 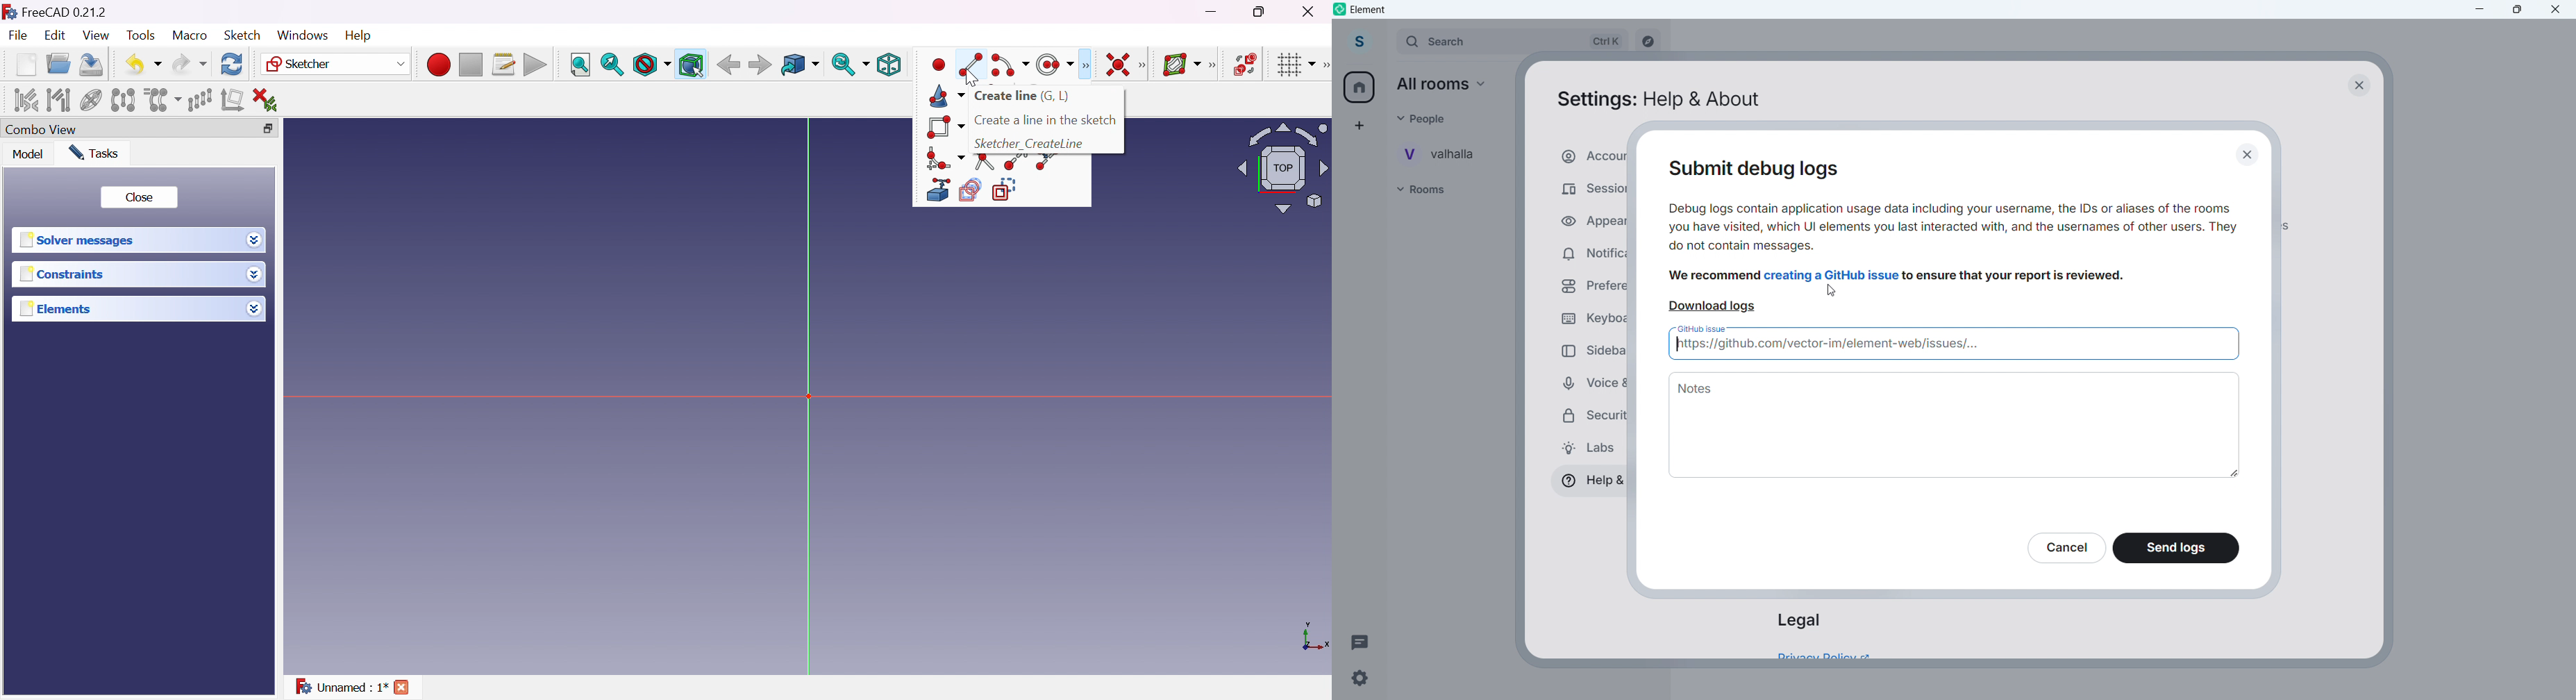 I want to click on Rooms , so click(x=1433, y=190).